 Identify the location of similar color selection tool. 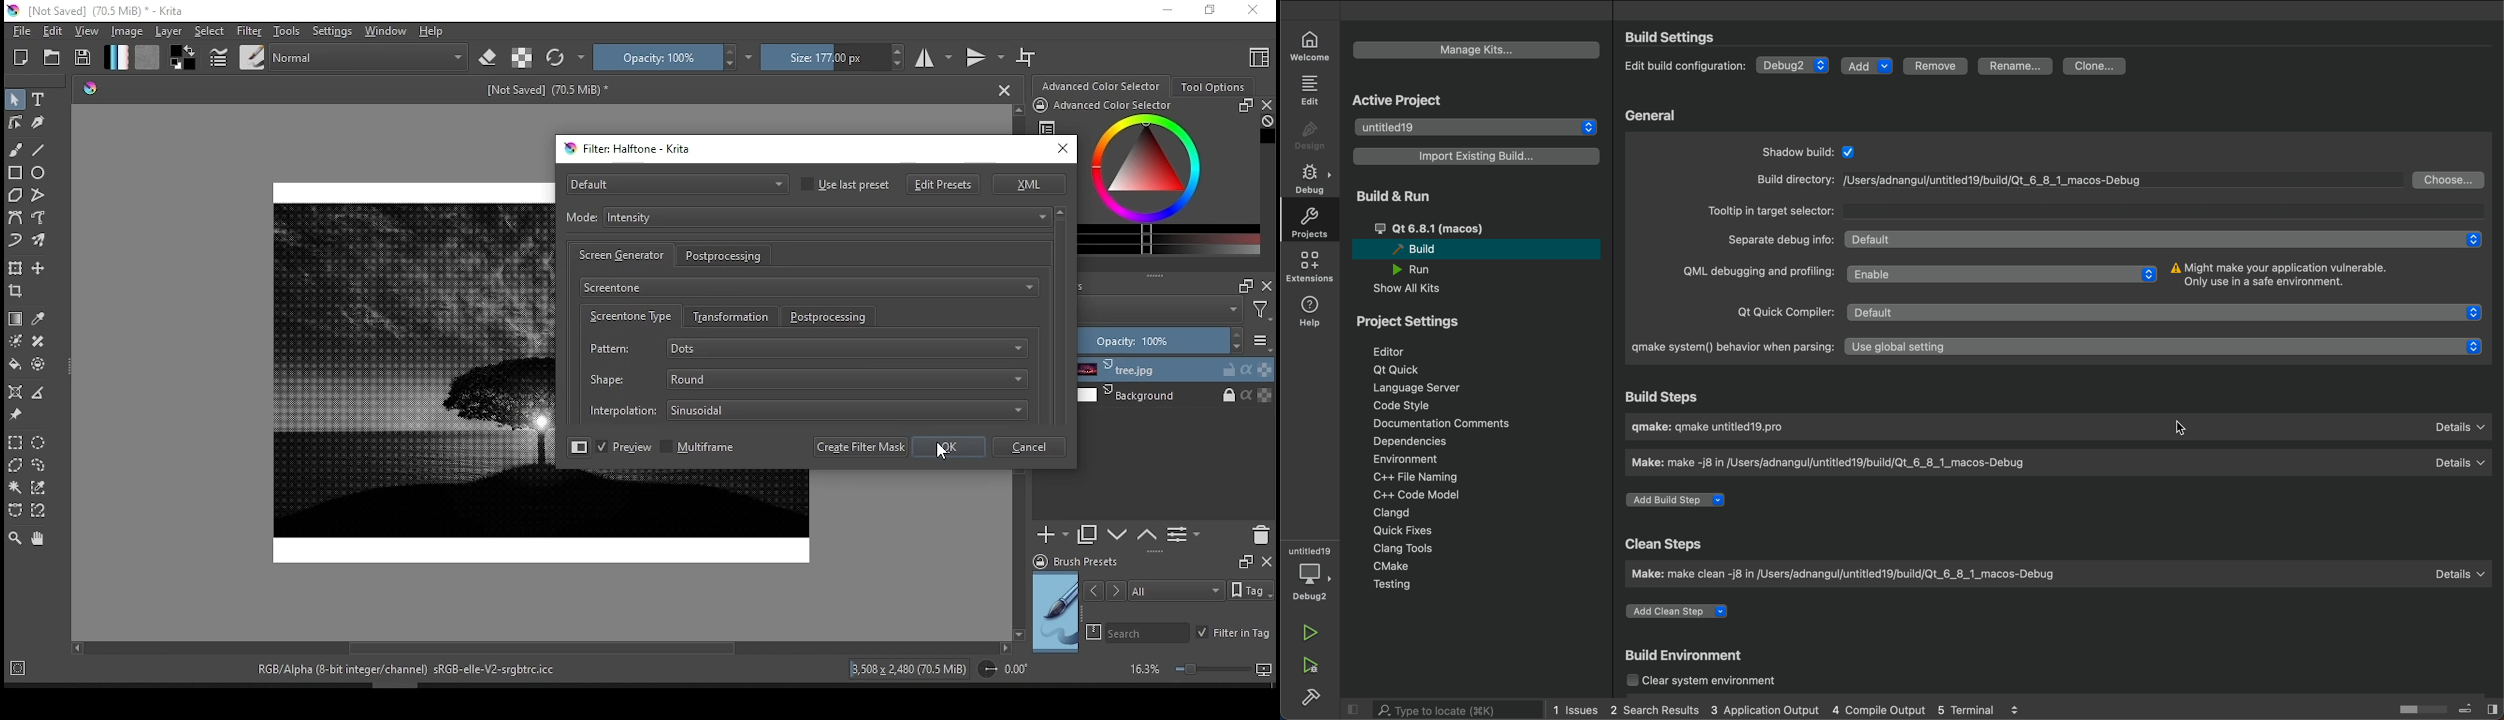
(38, 487).